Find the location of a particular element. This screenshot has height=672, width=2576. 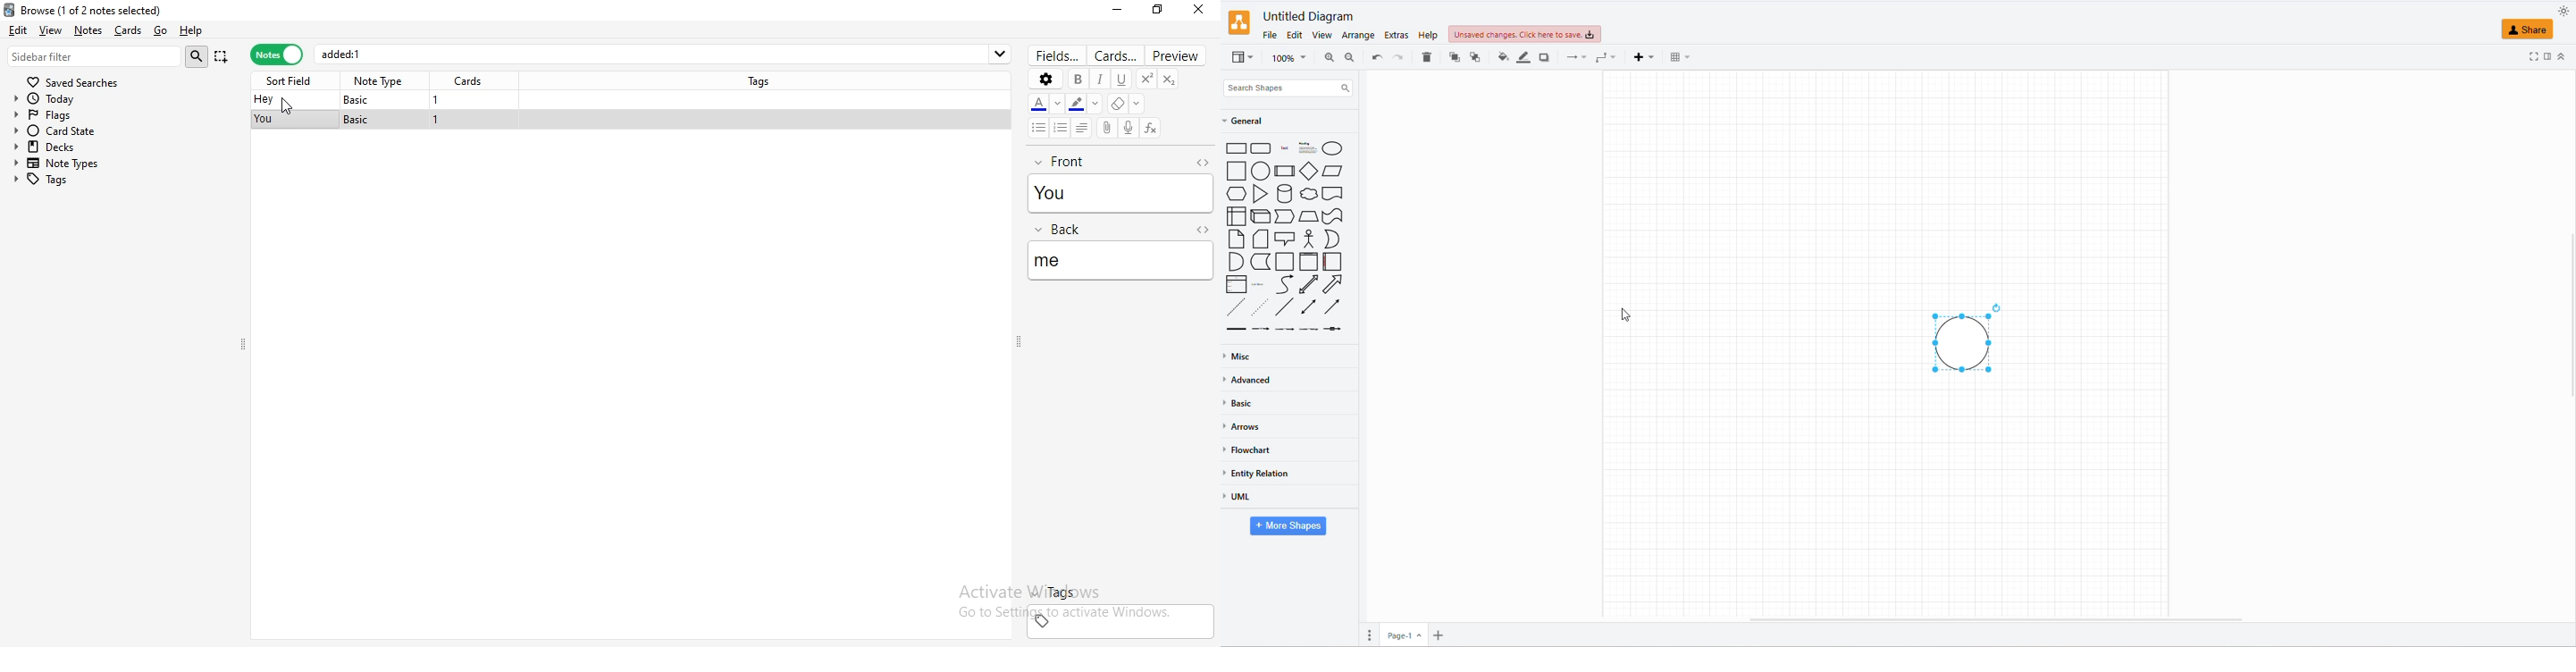

DATA STORAGE is located at coordinates (1261, 260).